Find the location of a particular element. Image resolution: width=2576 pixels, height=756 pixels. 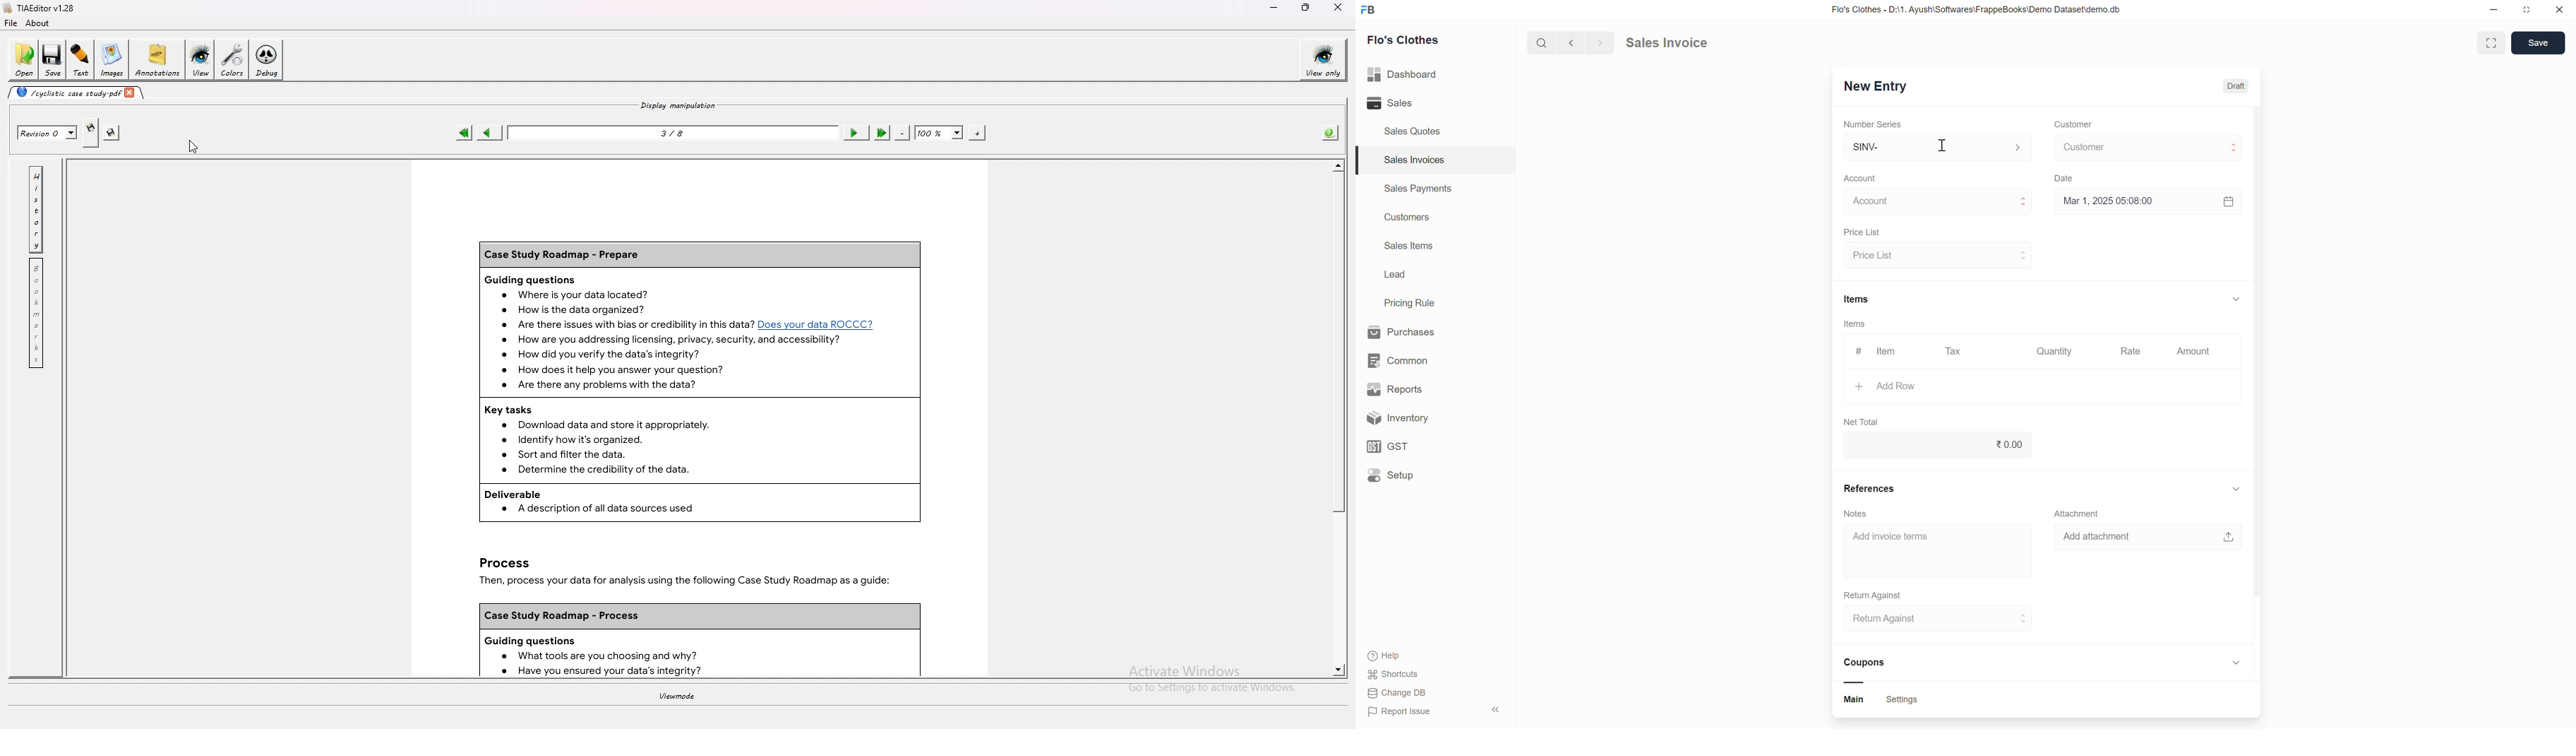

show or hide references  is located at coordinates (2236, 490).